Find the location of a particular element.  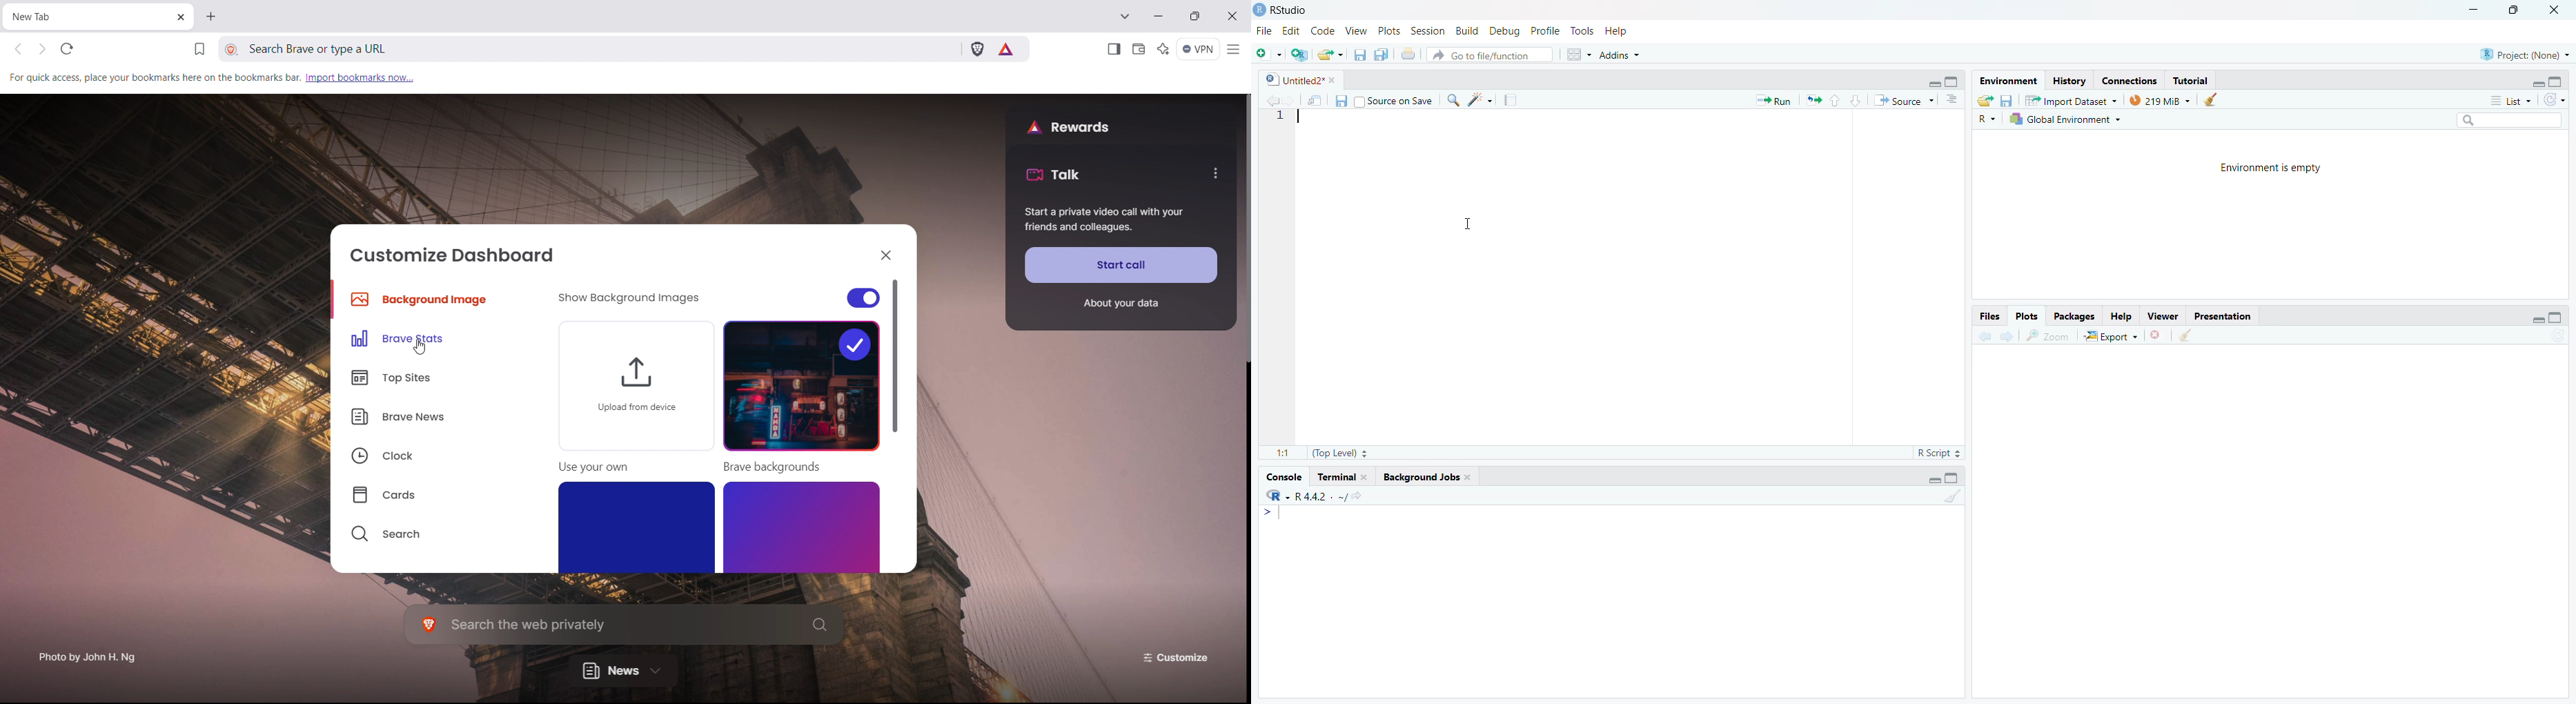

R Script is located at coordinates (1940, 453).